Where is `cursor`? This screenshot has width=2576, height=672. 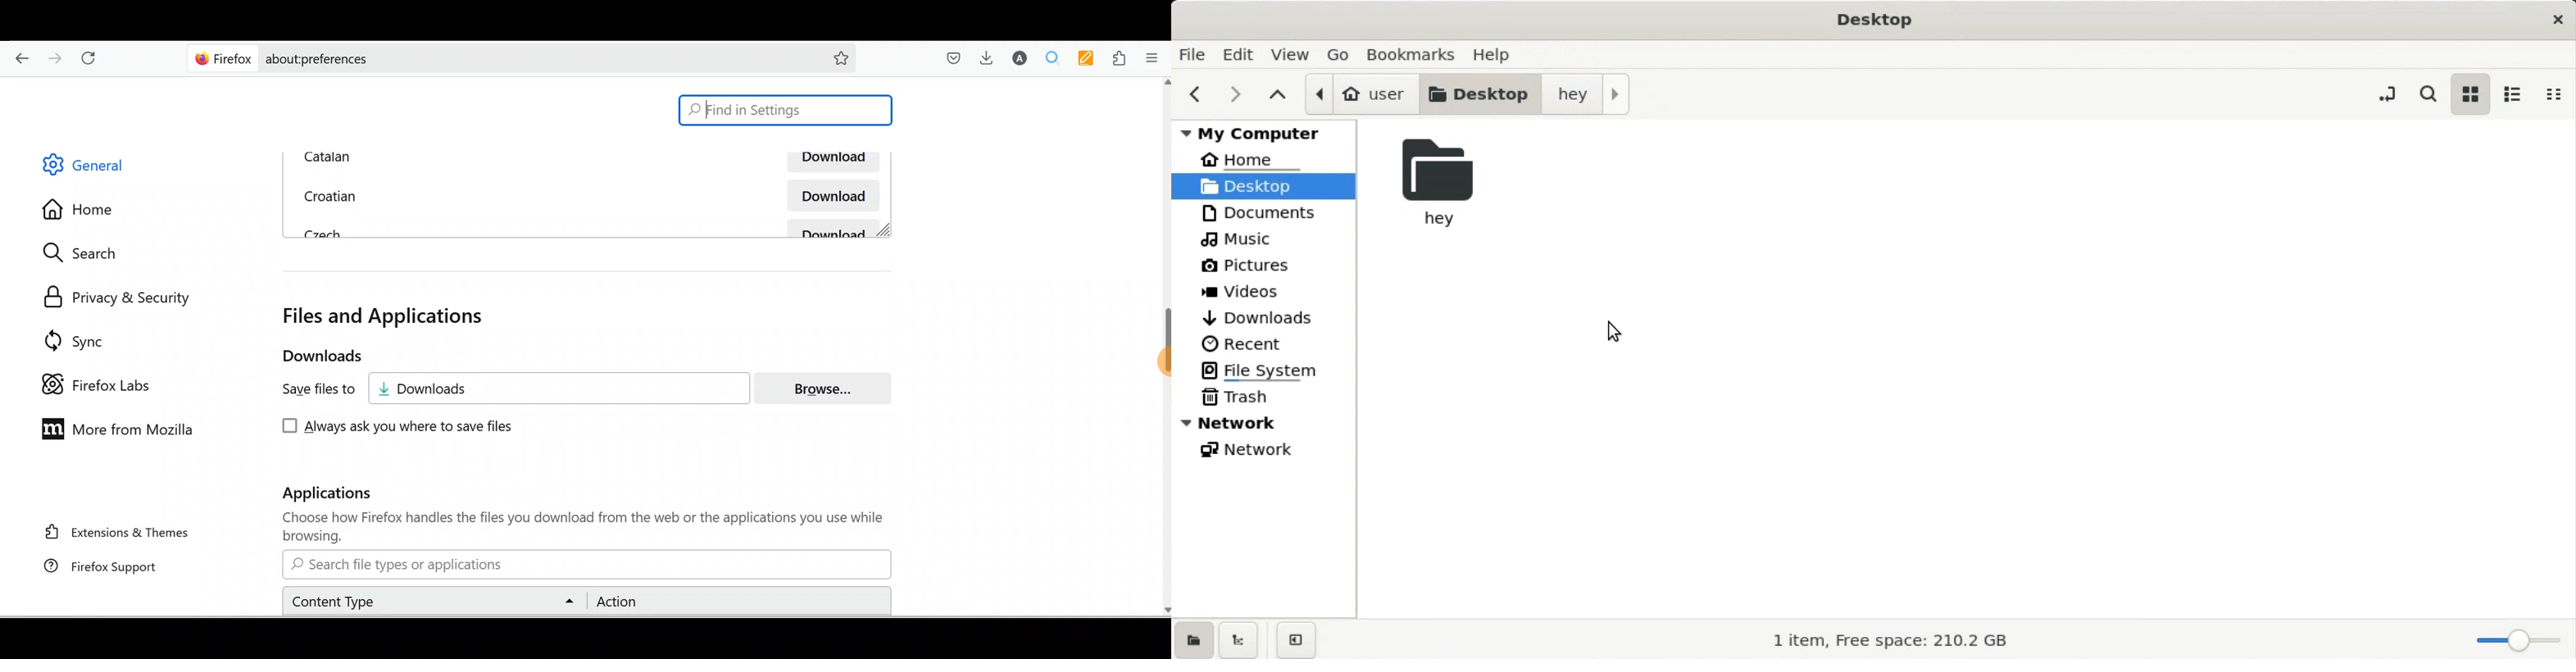
cursor is located at coordinates (1164, 363).